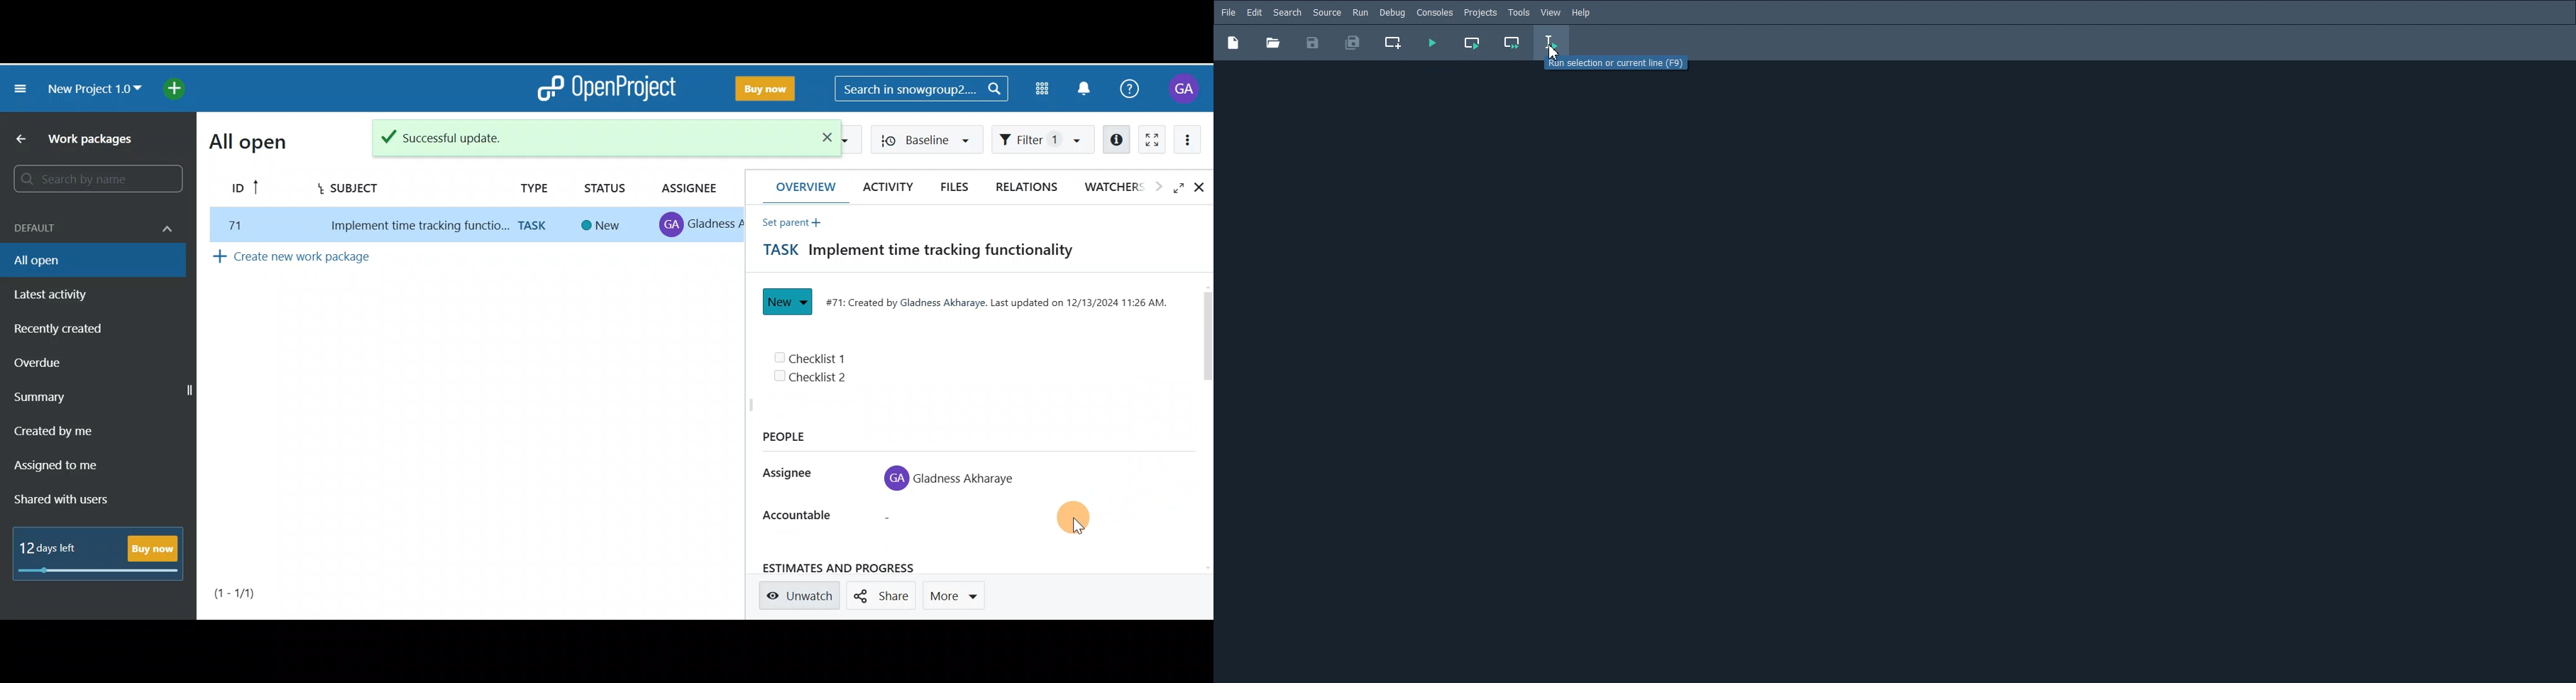 This screenshot has width=2576, height=700. What do you see at coordinates (1092, 88) in the screenshot?
I see `Notification centre` at bounding box center [1092, 88].